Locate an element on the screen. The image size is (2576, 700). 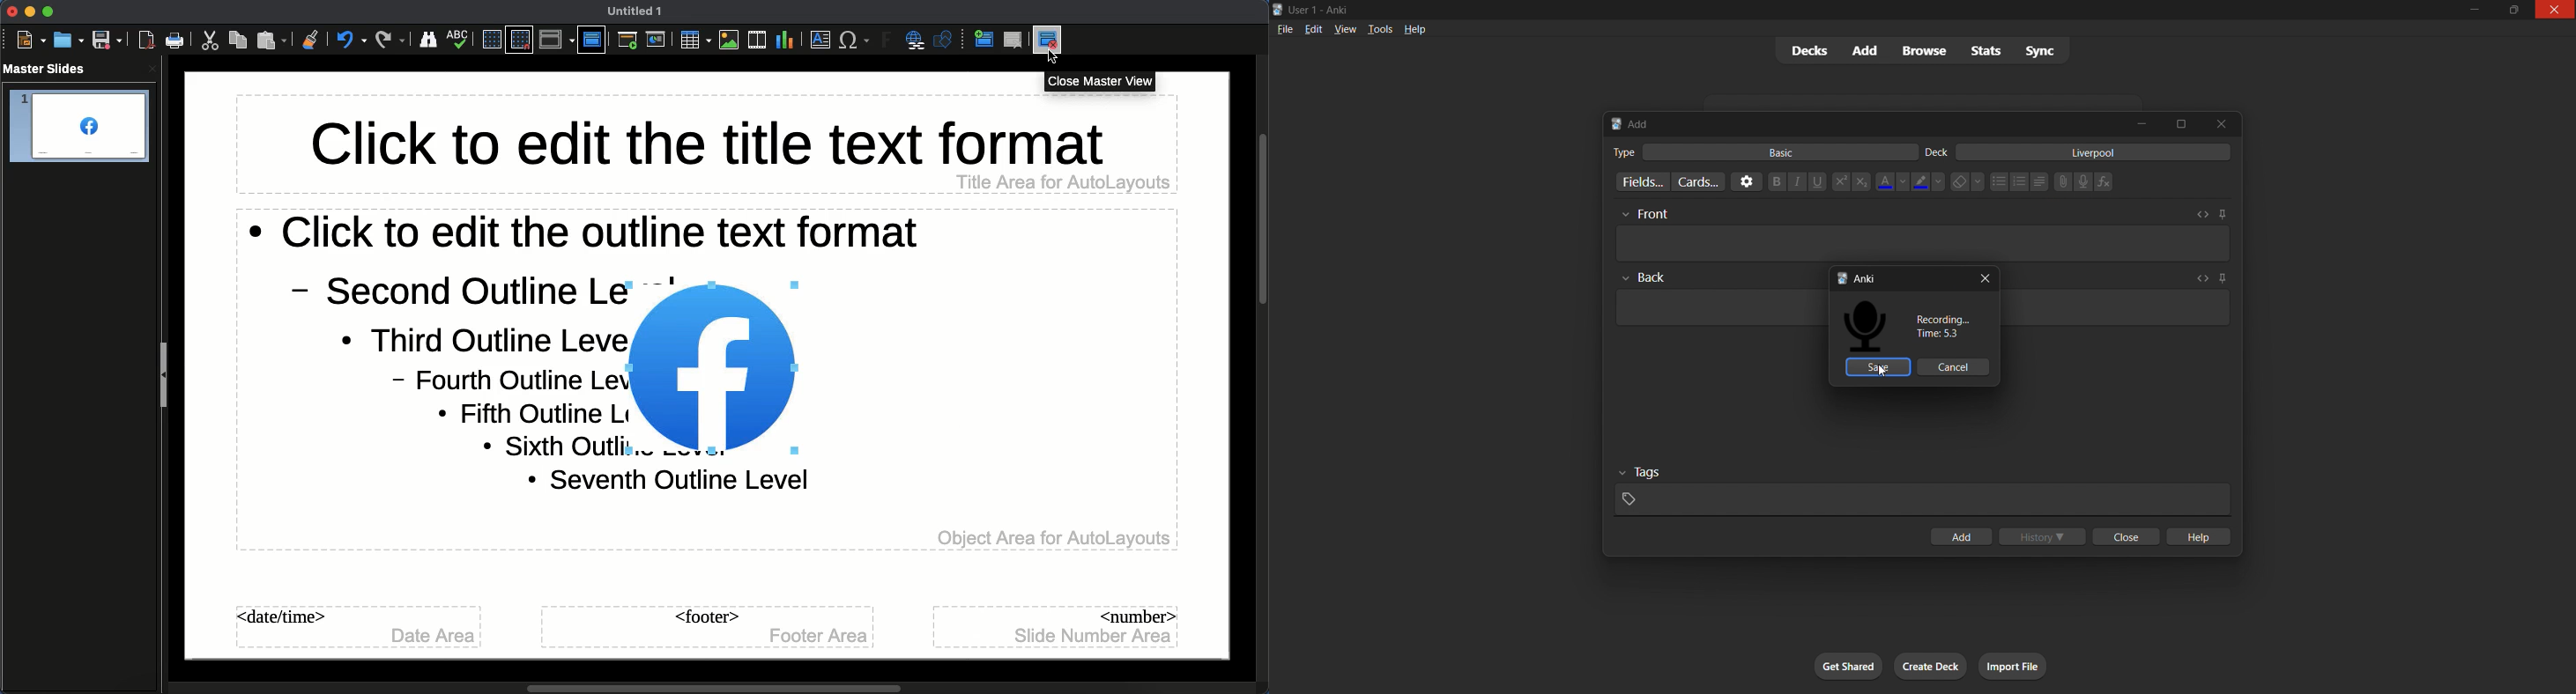
cancel is located at coordinates (1955, 367).